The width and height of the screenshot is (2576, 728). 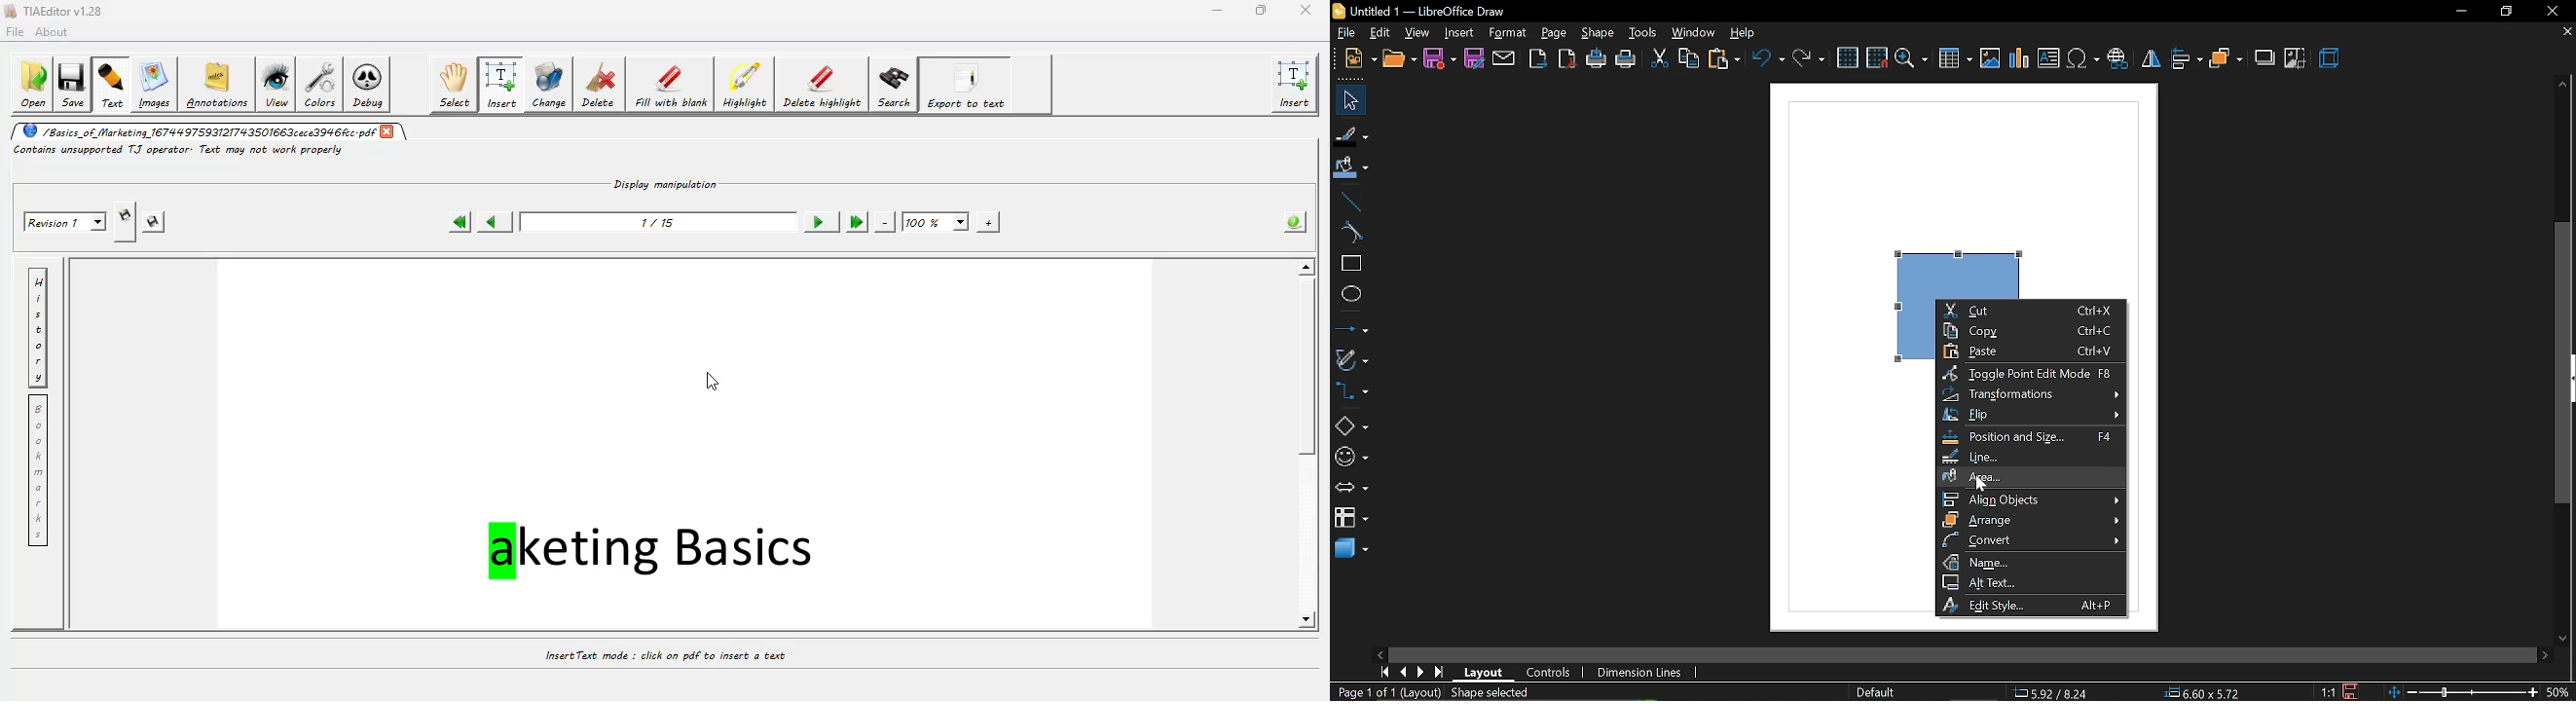 I want to click on arrows, so click(x=1351, y=490).